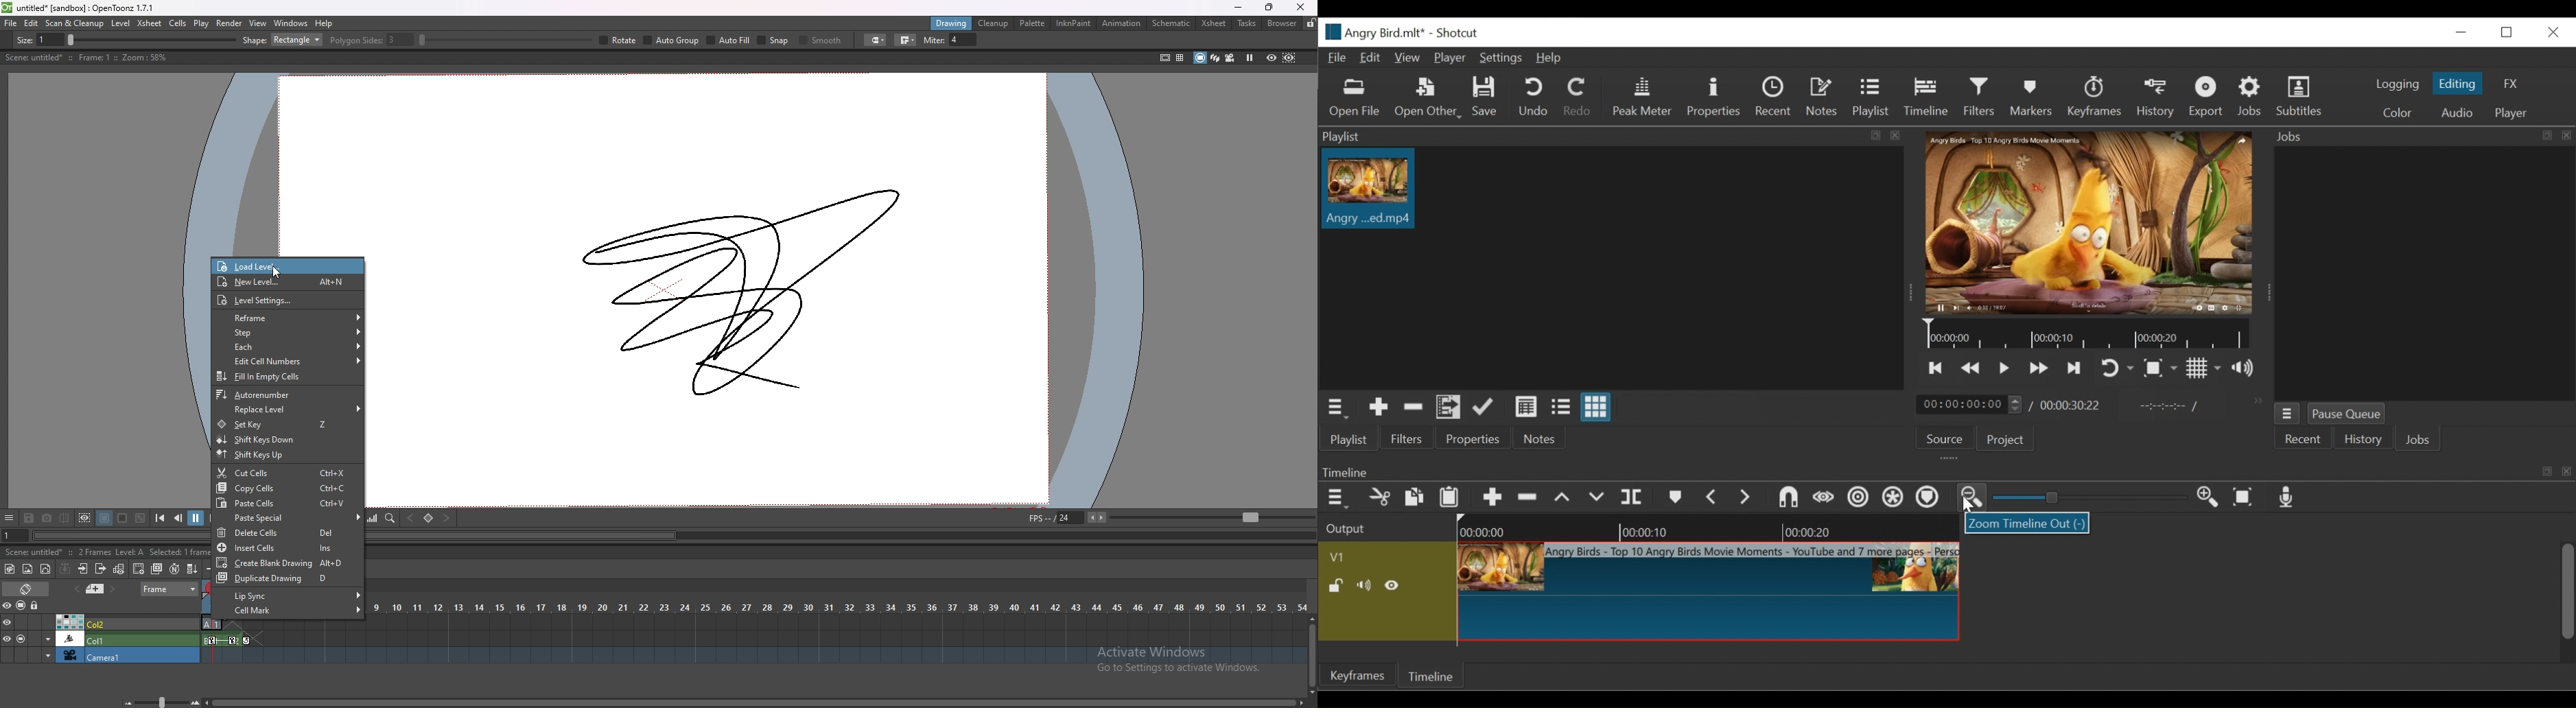 Image resolution: width=2576 pixels, height=728 pixels. Describe the element at coordinates (1944, 470) in the screenshot. I see `Timeline Panel` at that location.